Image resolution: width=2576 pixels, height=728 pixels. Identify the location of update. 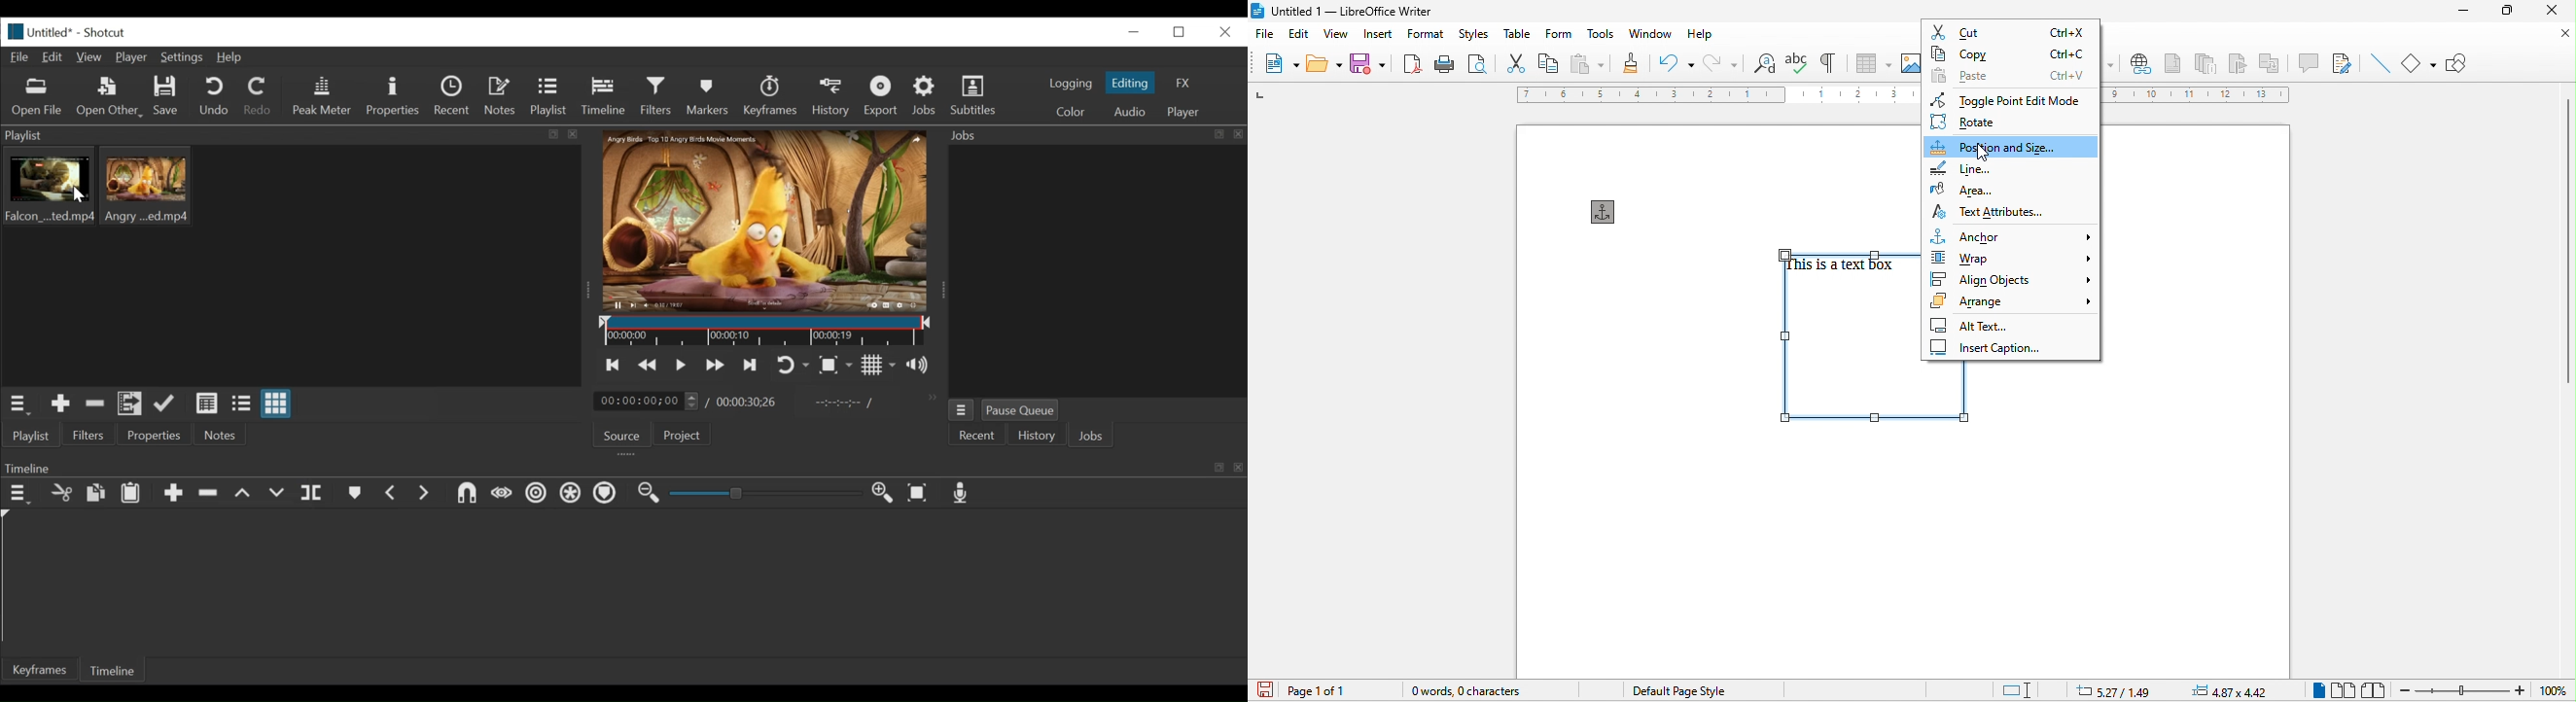
(167, 406).